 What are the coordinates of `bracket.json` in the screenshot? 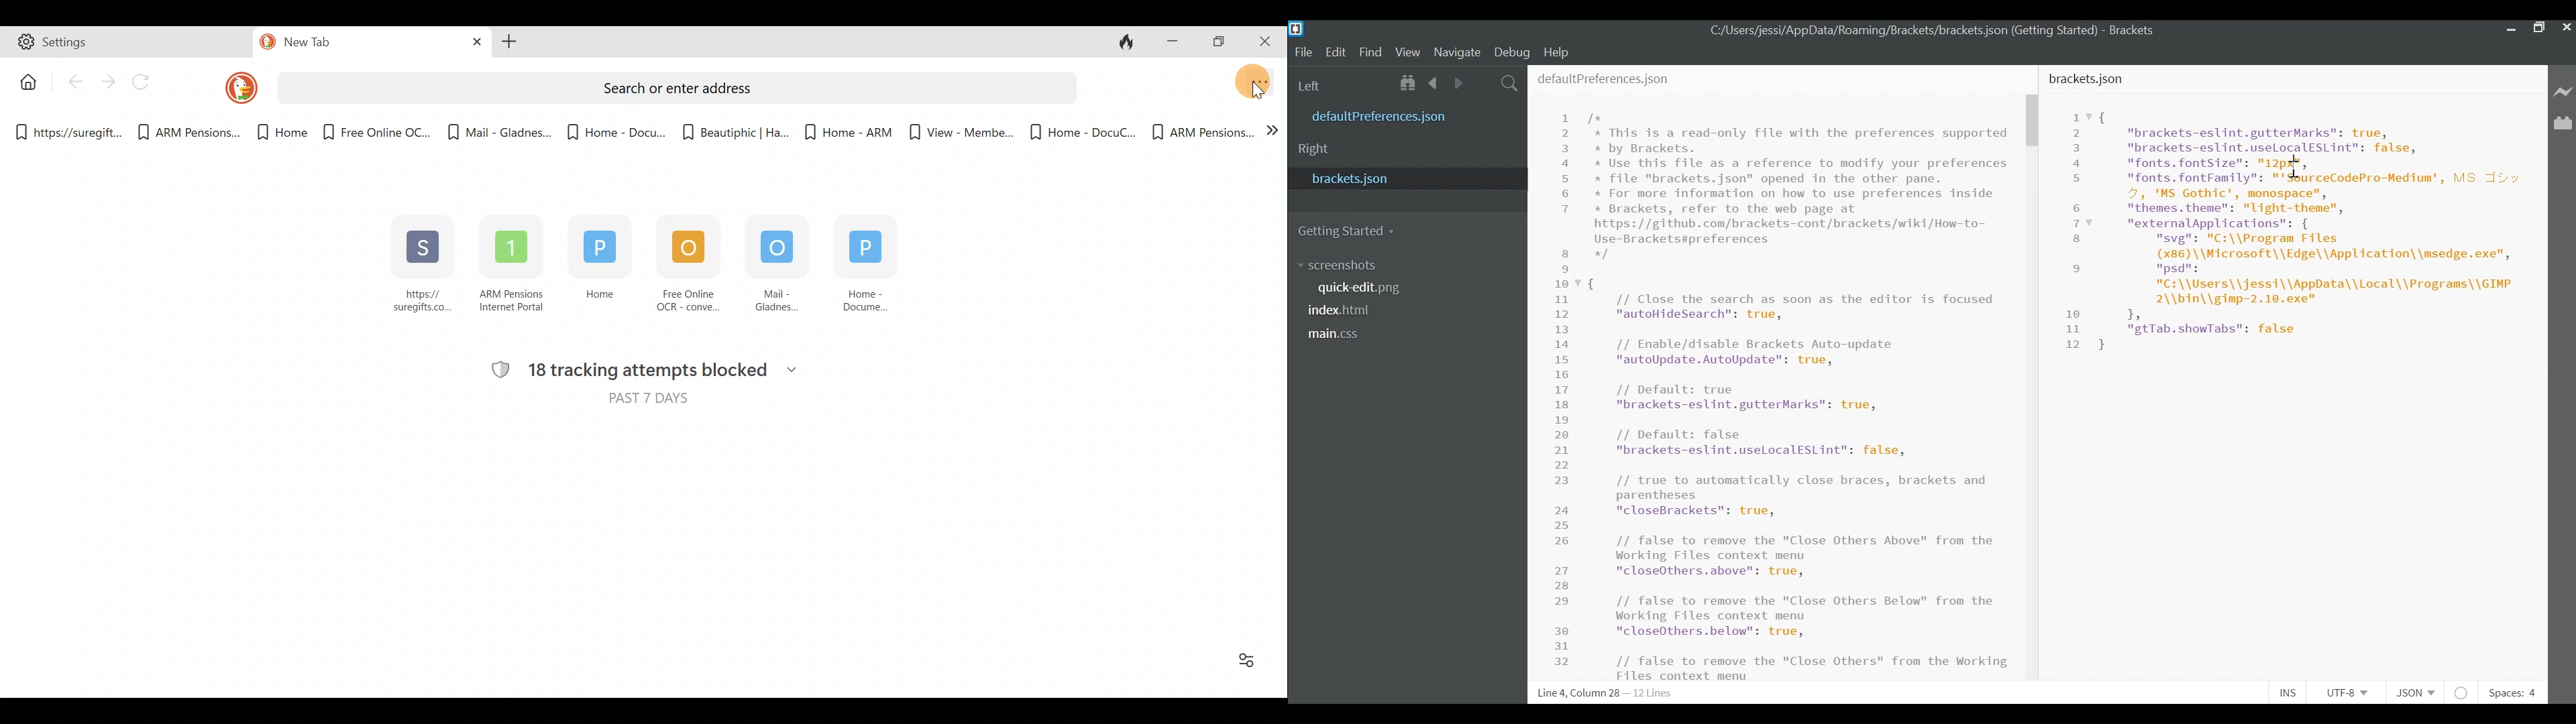 It's located at (2088, 78).